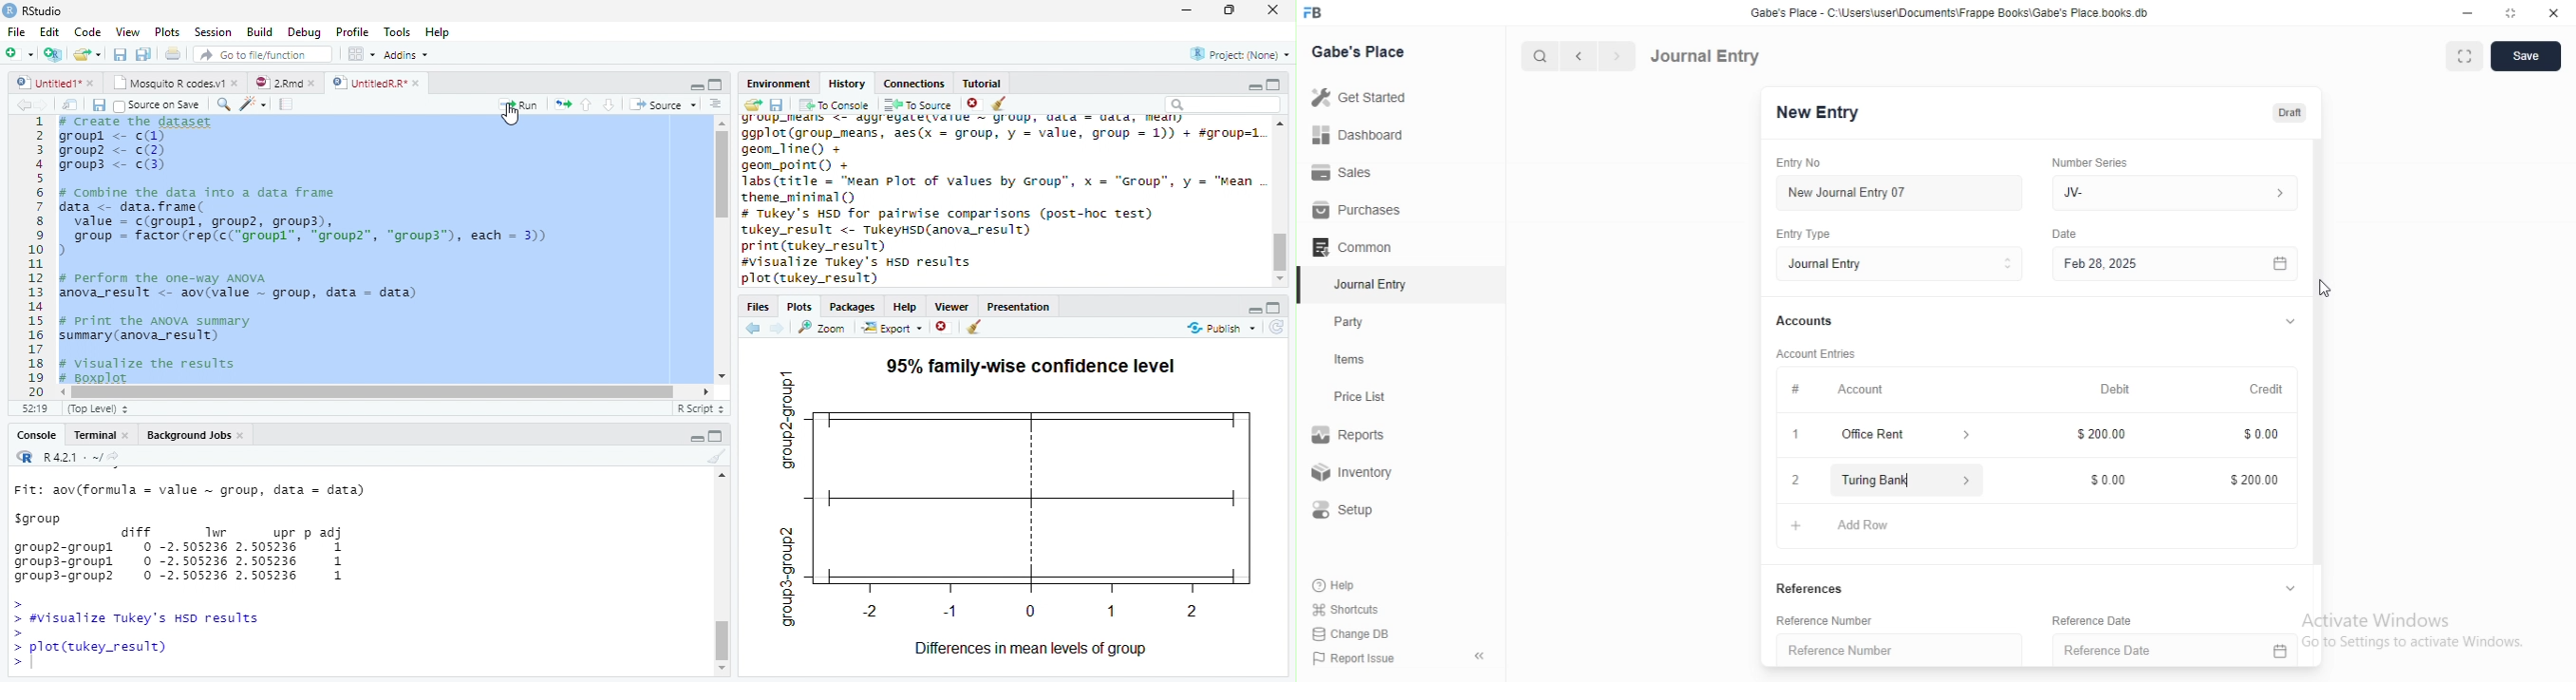 This screenshot has width=2576, height=700. What do you see at coordinates (307, 33) in the screenshot?
I see `debug` at bounding box center [307, 33].